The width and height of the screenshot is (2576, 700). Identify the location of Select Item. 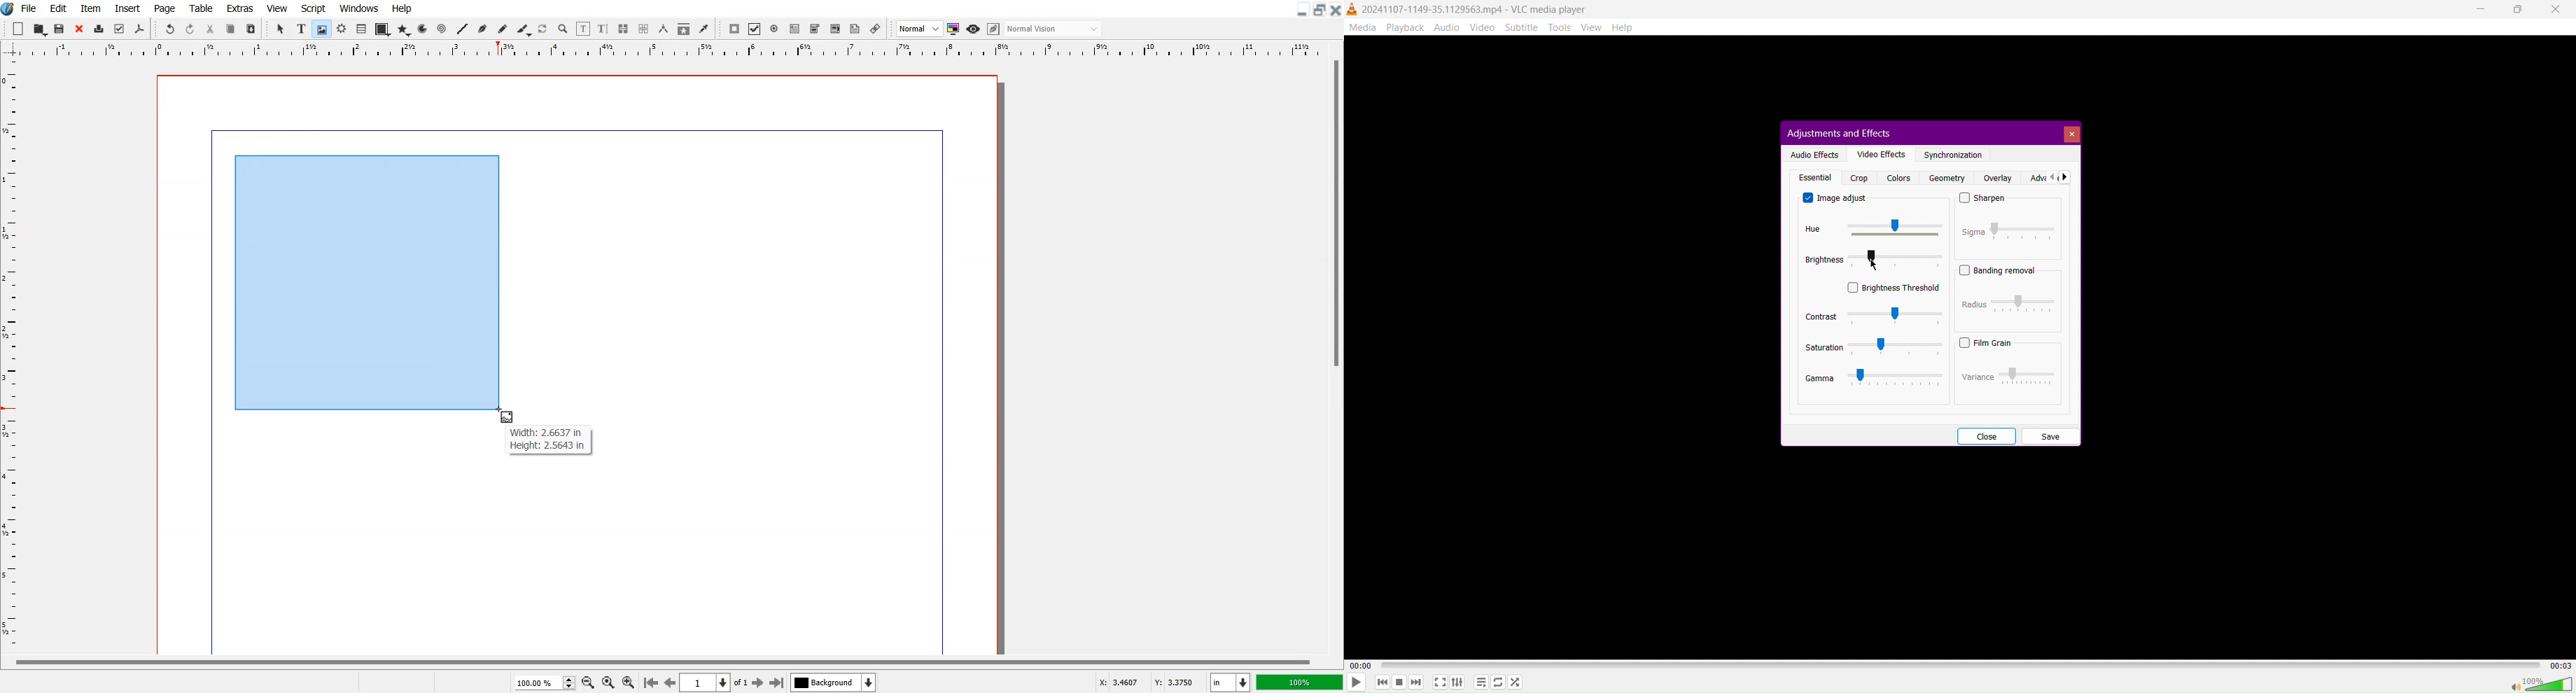
(281, 29).